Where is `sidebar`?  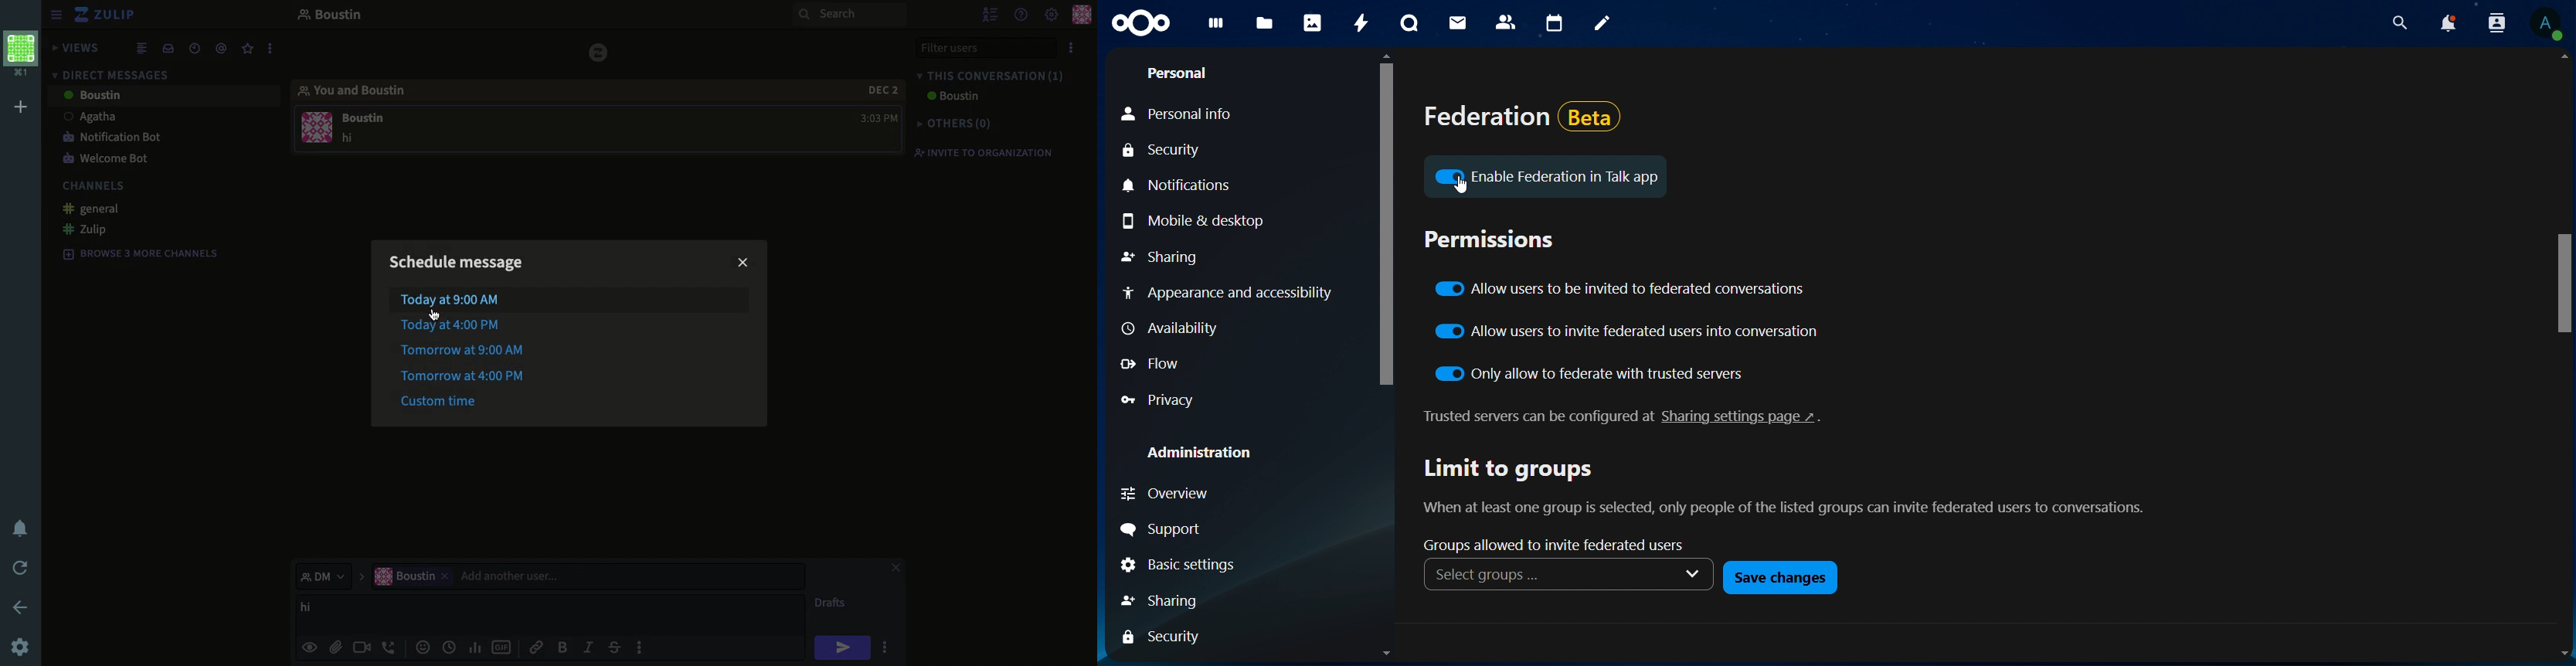 sidebar is located at coordinates (56, 16).